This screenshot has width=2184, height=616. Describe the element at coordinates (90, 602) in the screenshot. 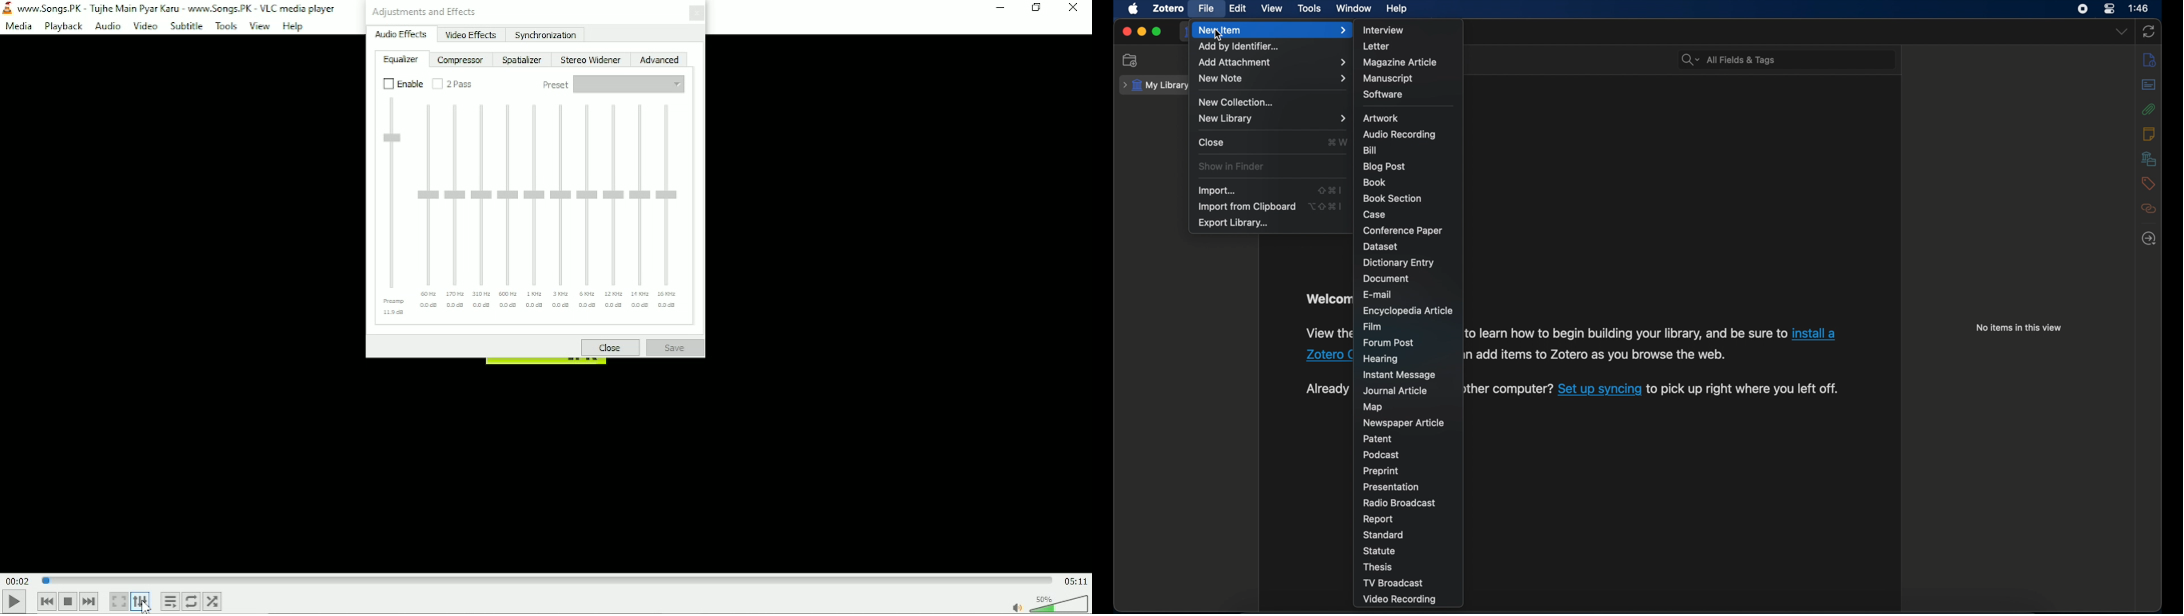

I see `Next` at that location.